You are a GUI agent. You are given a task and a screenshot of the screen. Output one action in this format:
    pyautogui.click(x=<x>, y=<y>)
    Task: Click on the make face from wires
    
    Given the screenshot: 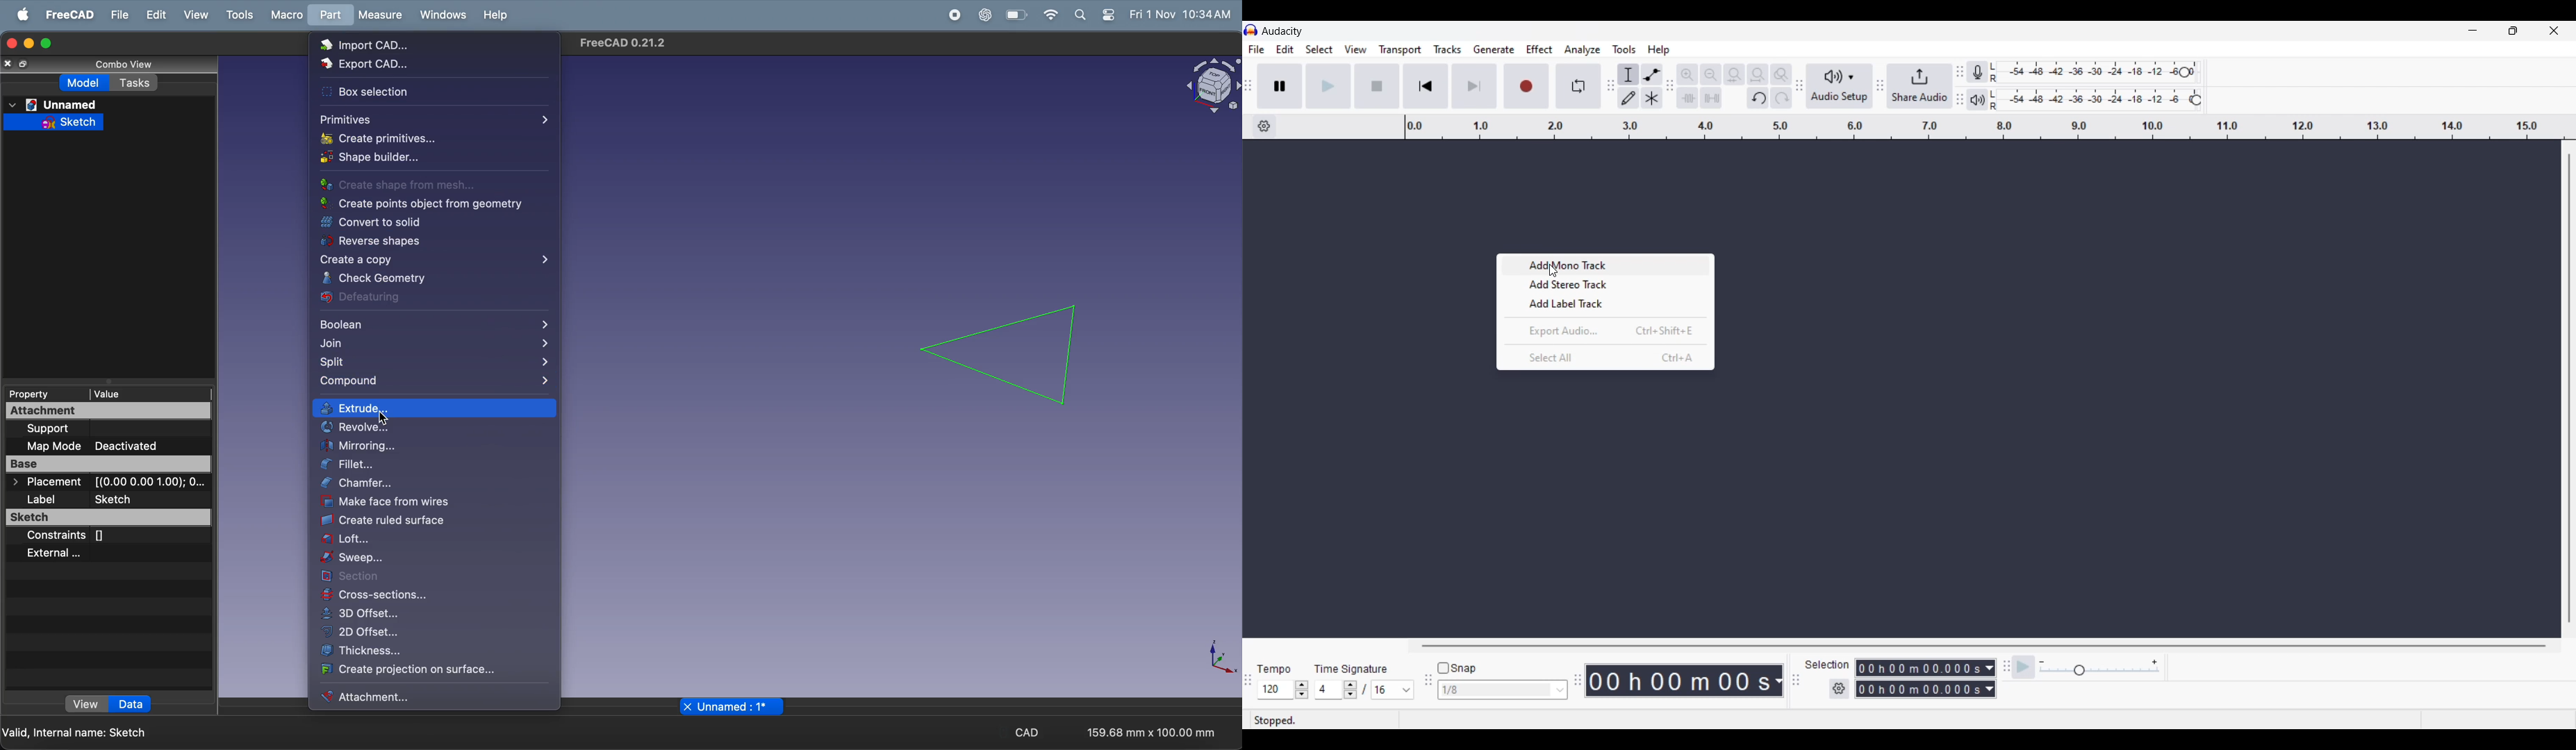 What is the action you would take?
    pyautogui.click(x=425, y=504)
    